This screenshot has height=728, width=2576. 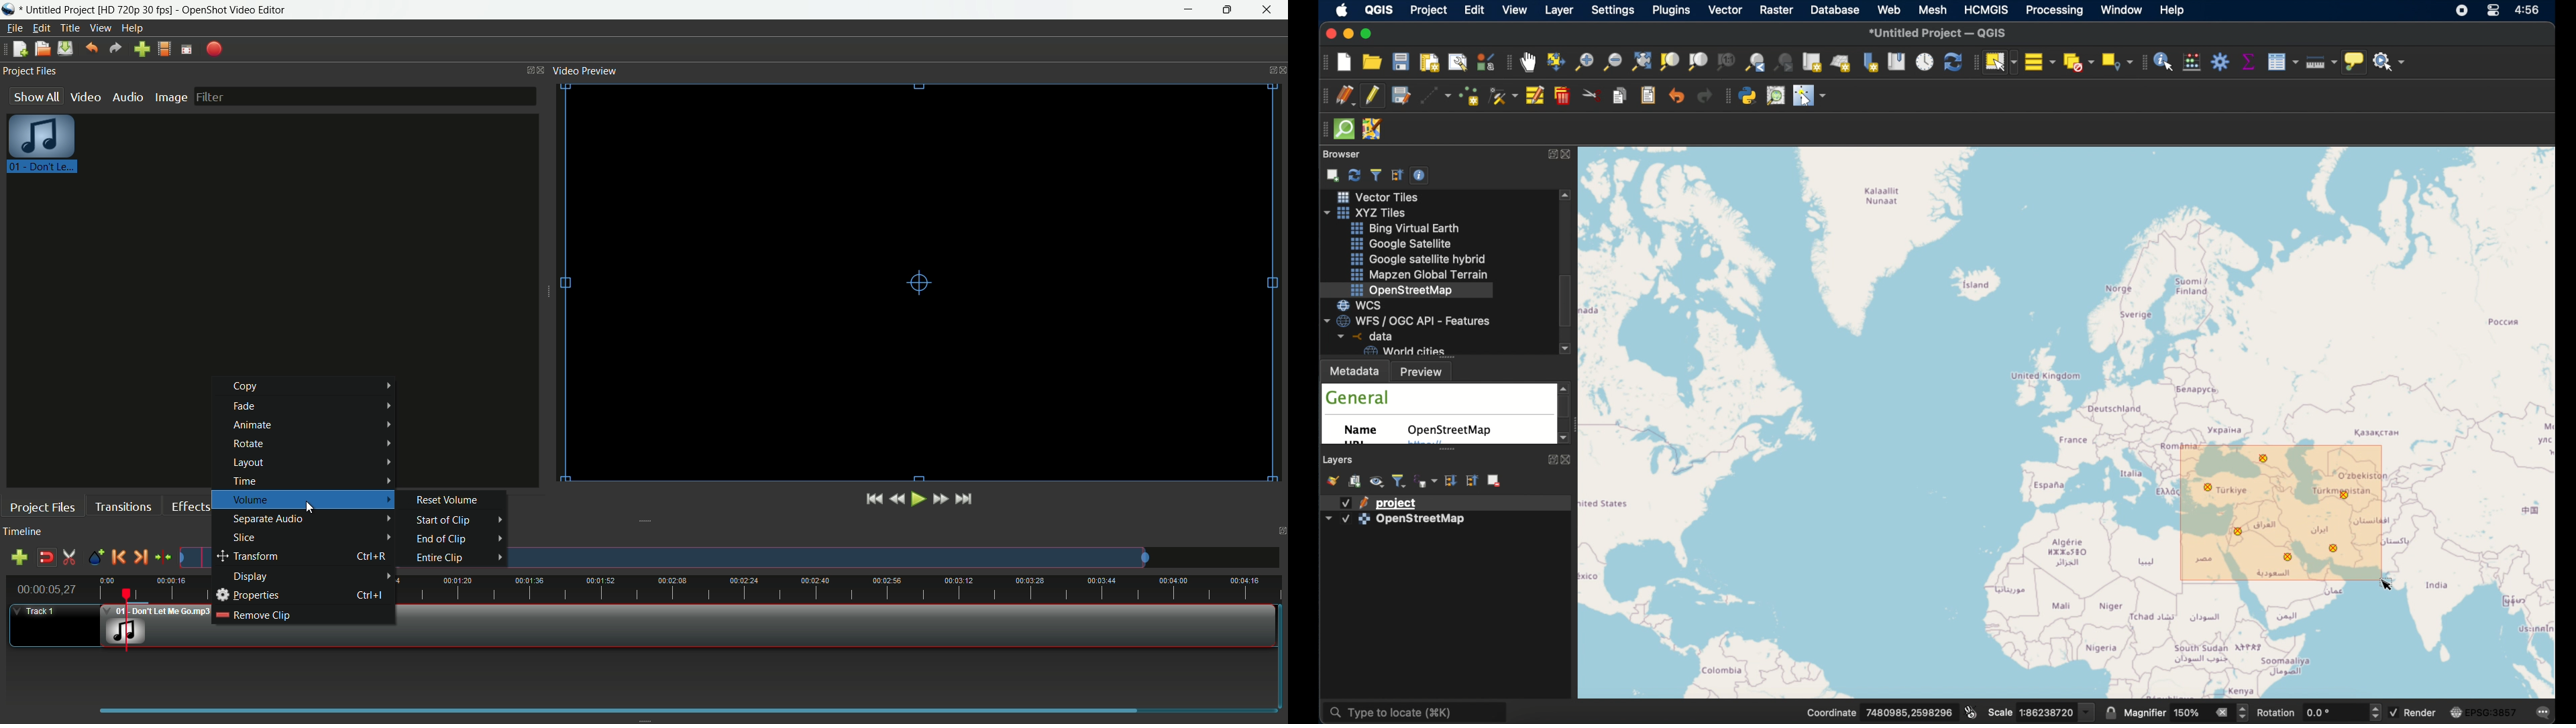 What do you see at coordinates (140, 557) in the screenshot?
I see `next marker` at bounding box center [140, 557].